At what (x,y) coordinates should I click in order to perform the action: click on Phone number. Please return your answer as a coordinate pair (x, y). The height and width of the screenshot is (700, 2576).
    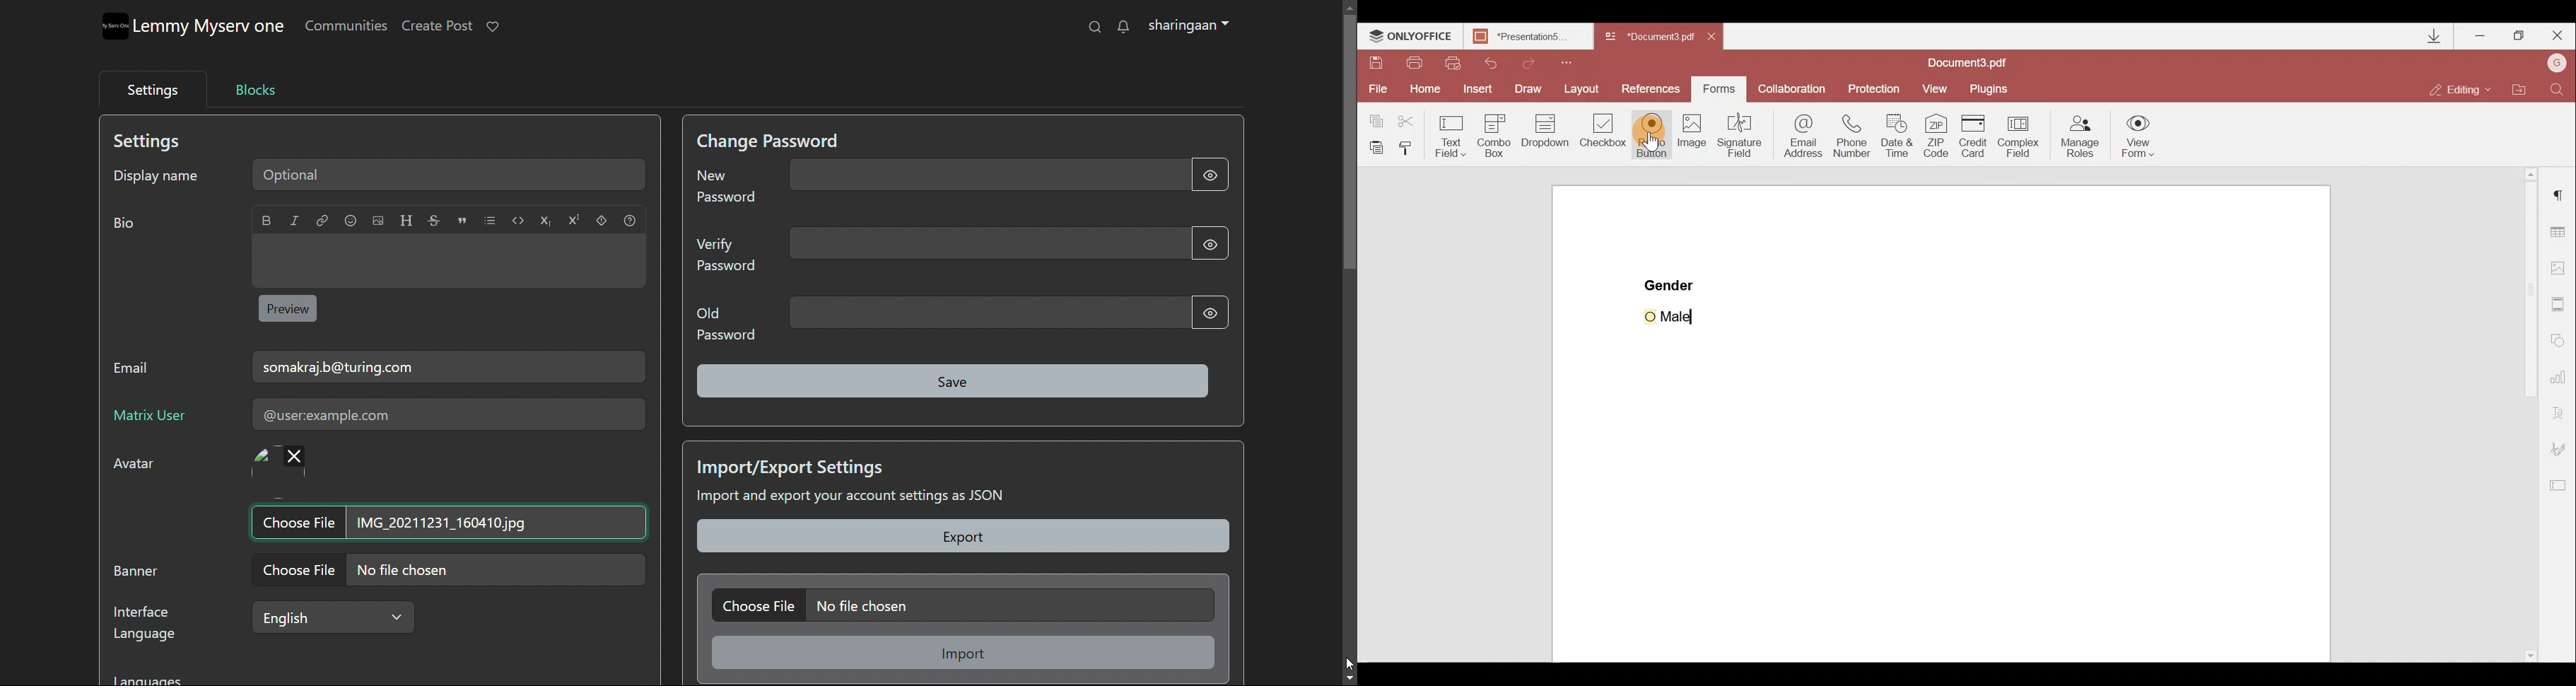
    Looking at the image, I should click on (1857, 135).